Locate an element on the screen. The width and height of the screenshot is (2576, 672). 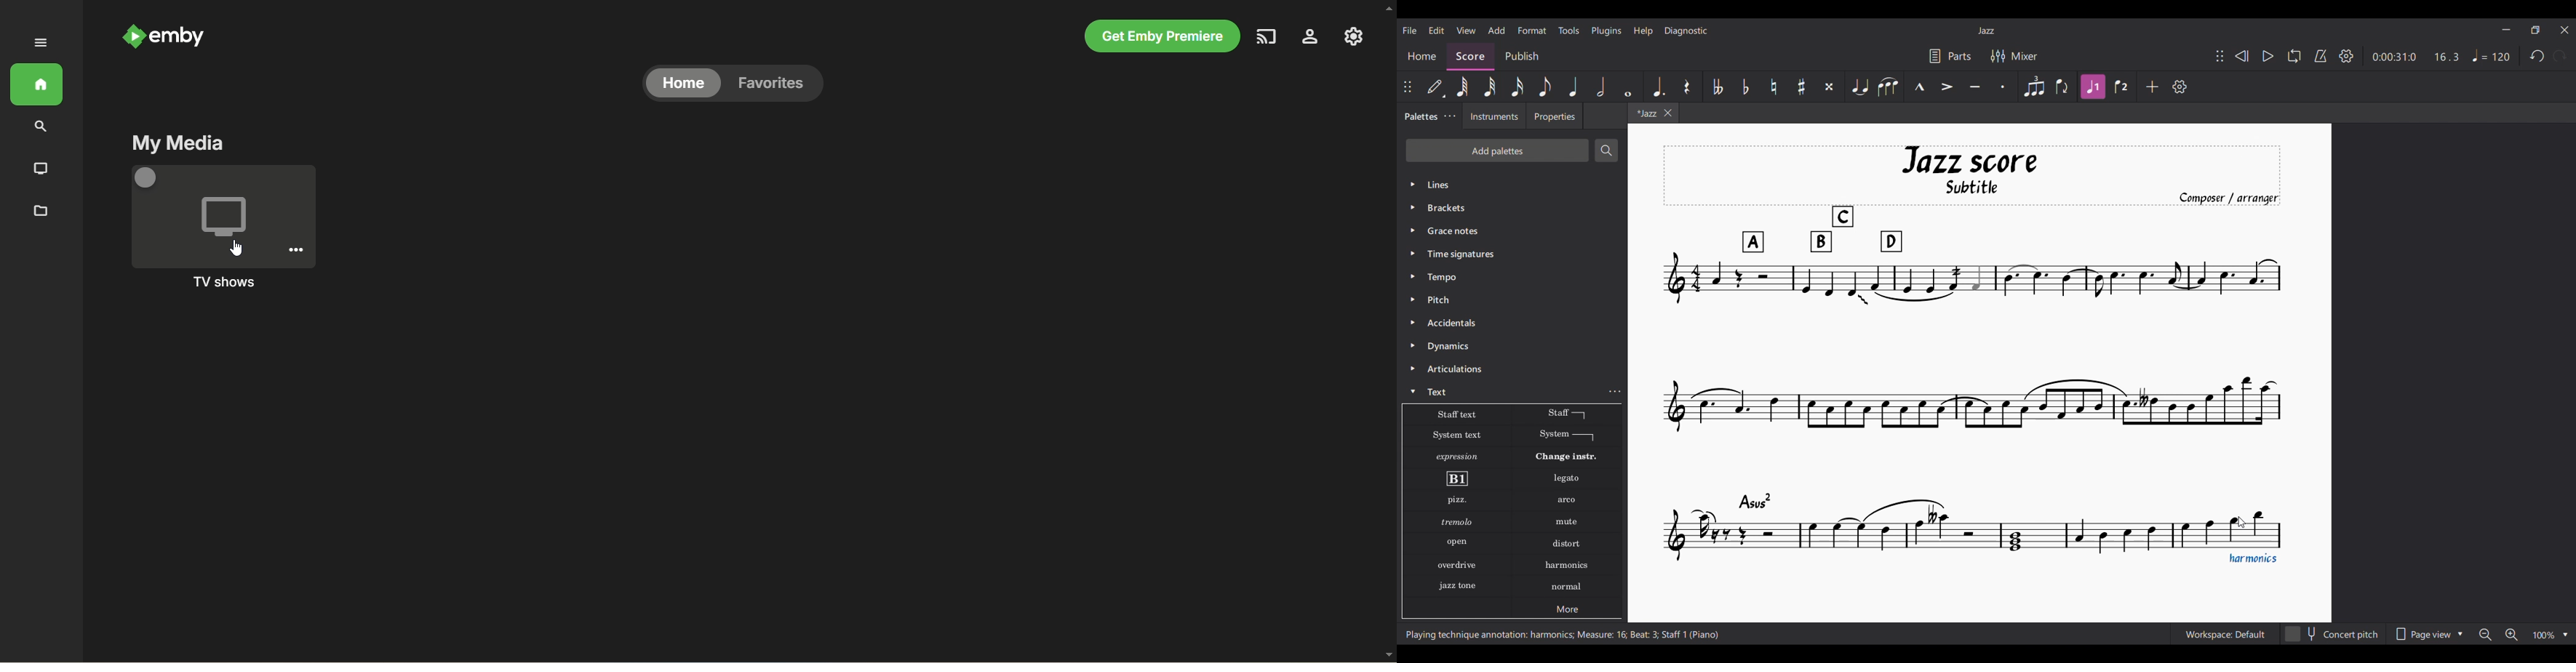
Rewind is located at coordinates (2242, 56).